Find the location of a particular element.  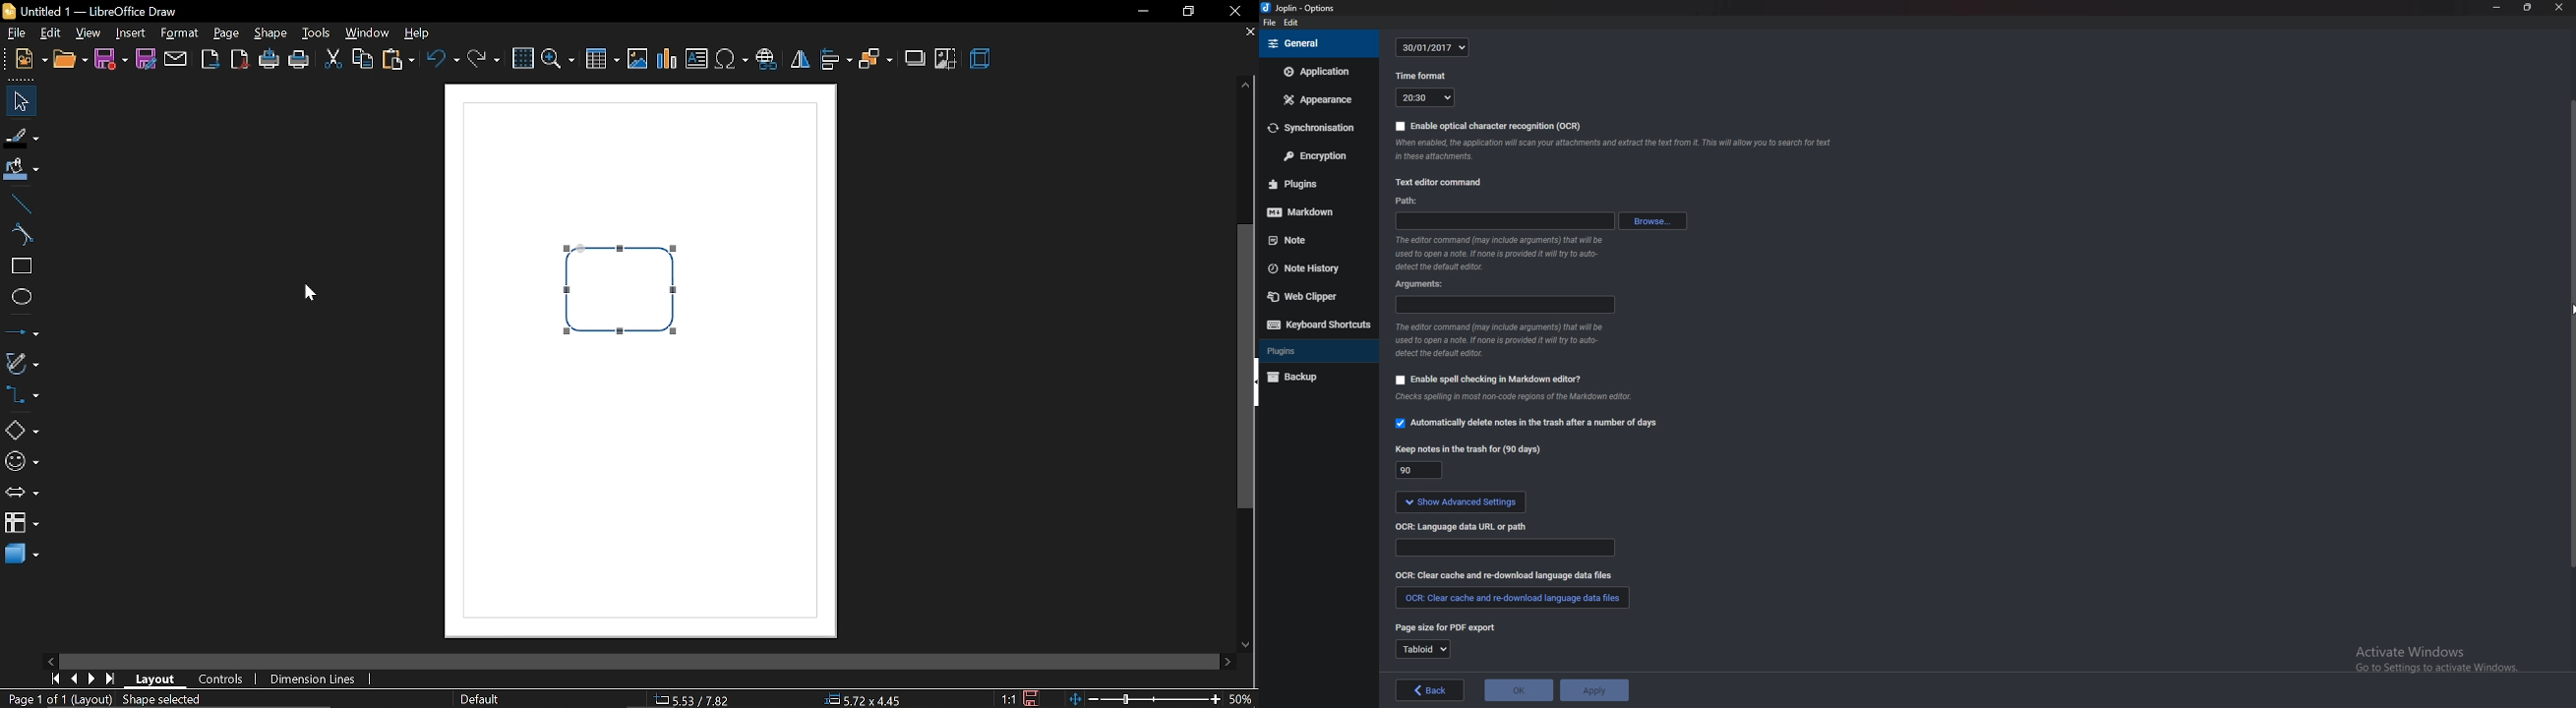

previous page is located at coordinates (74, 678).